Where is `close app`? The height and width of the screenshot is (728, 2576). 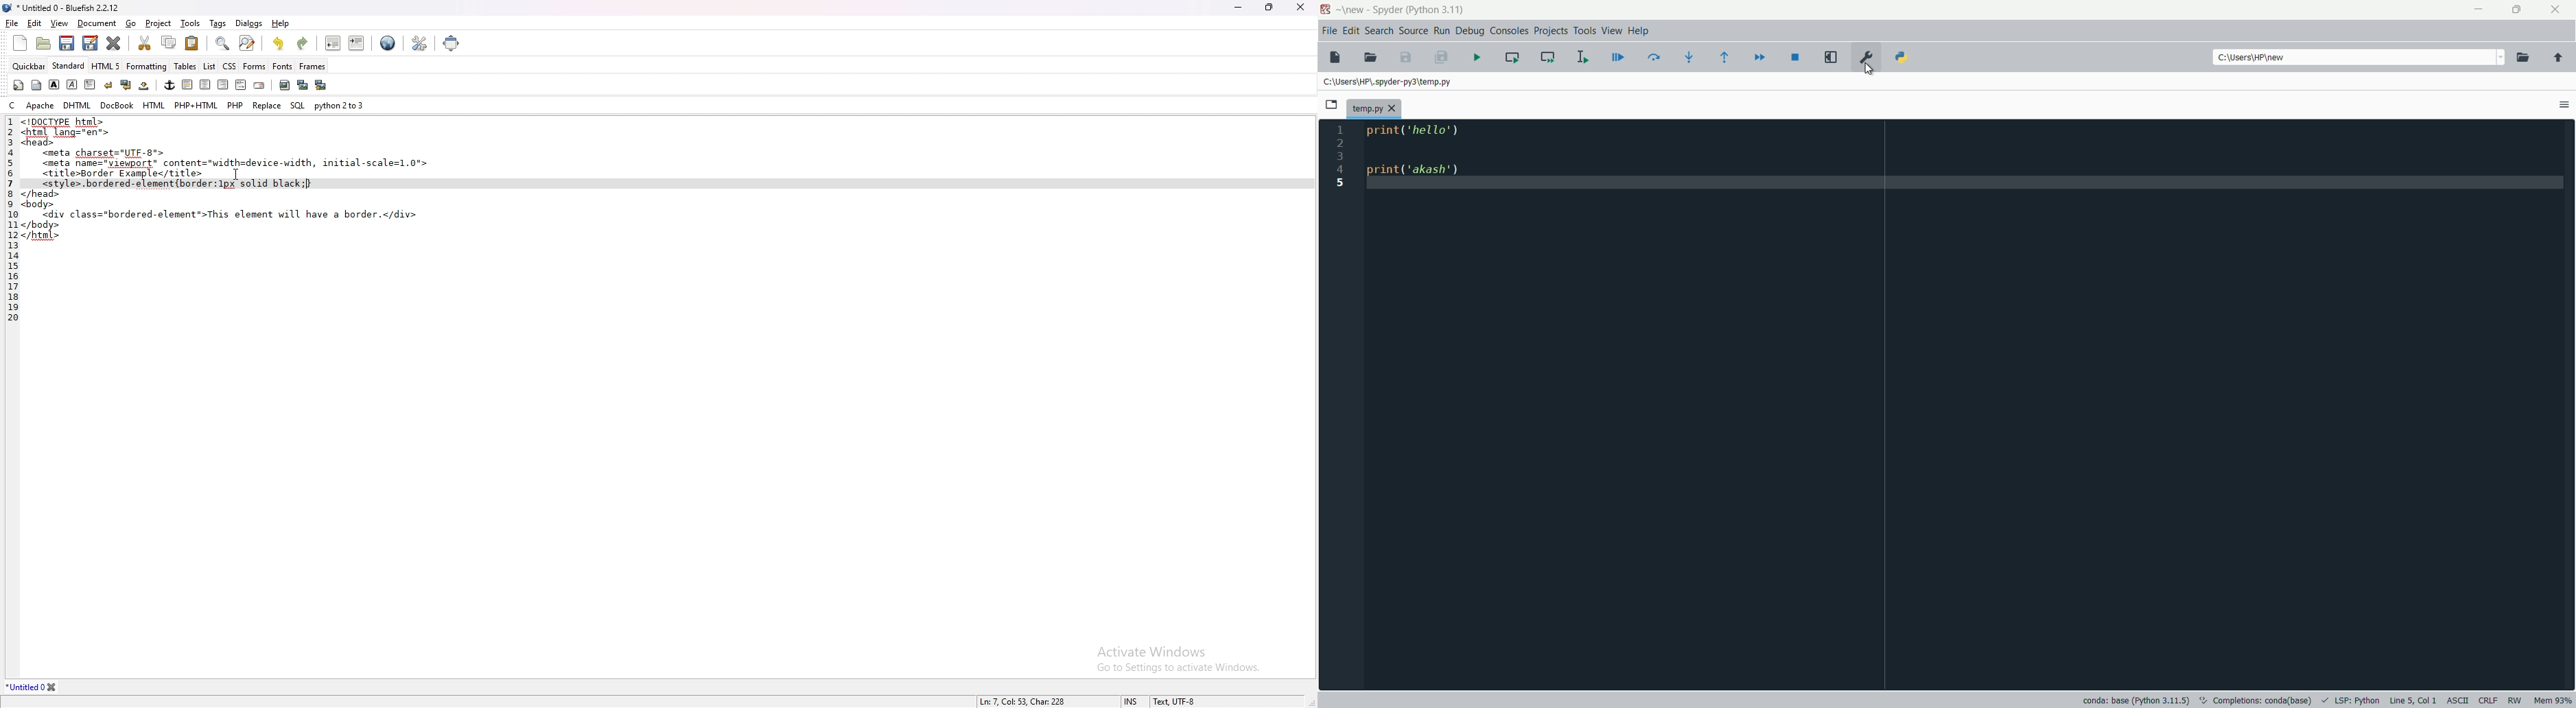
close app is located at coordinates (2557, 10).